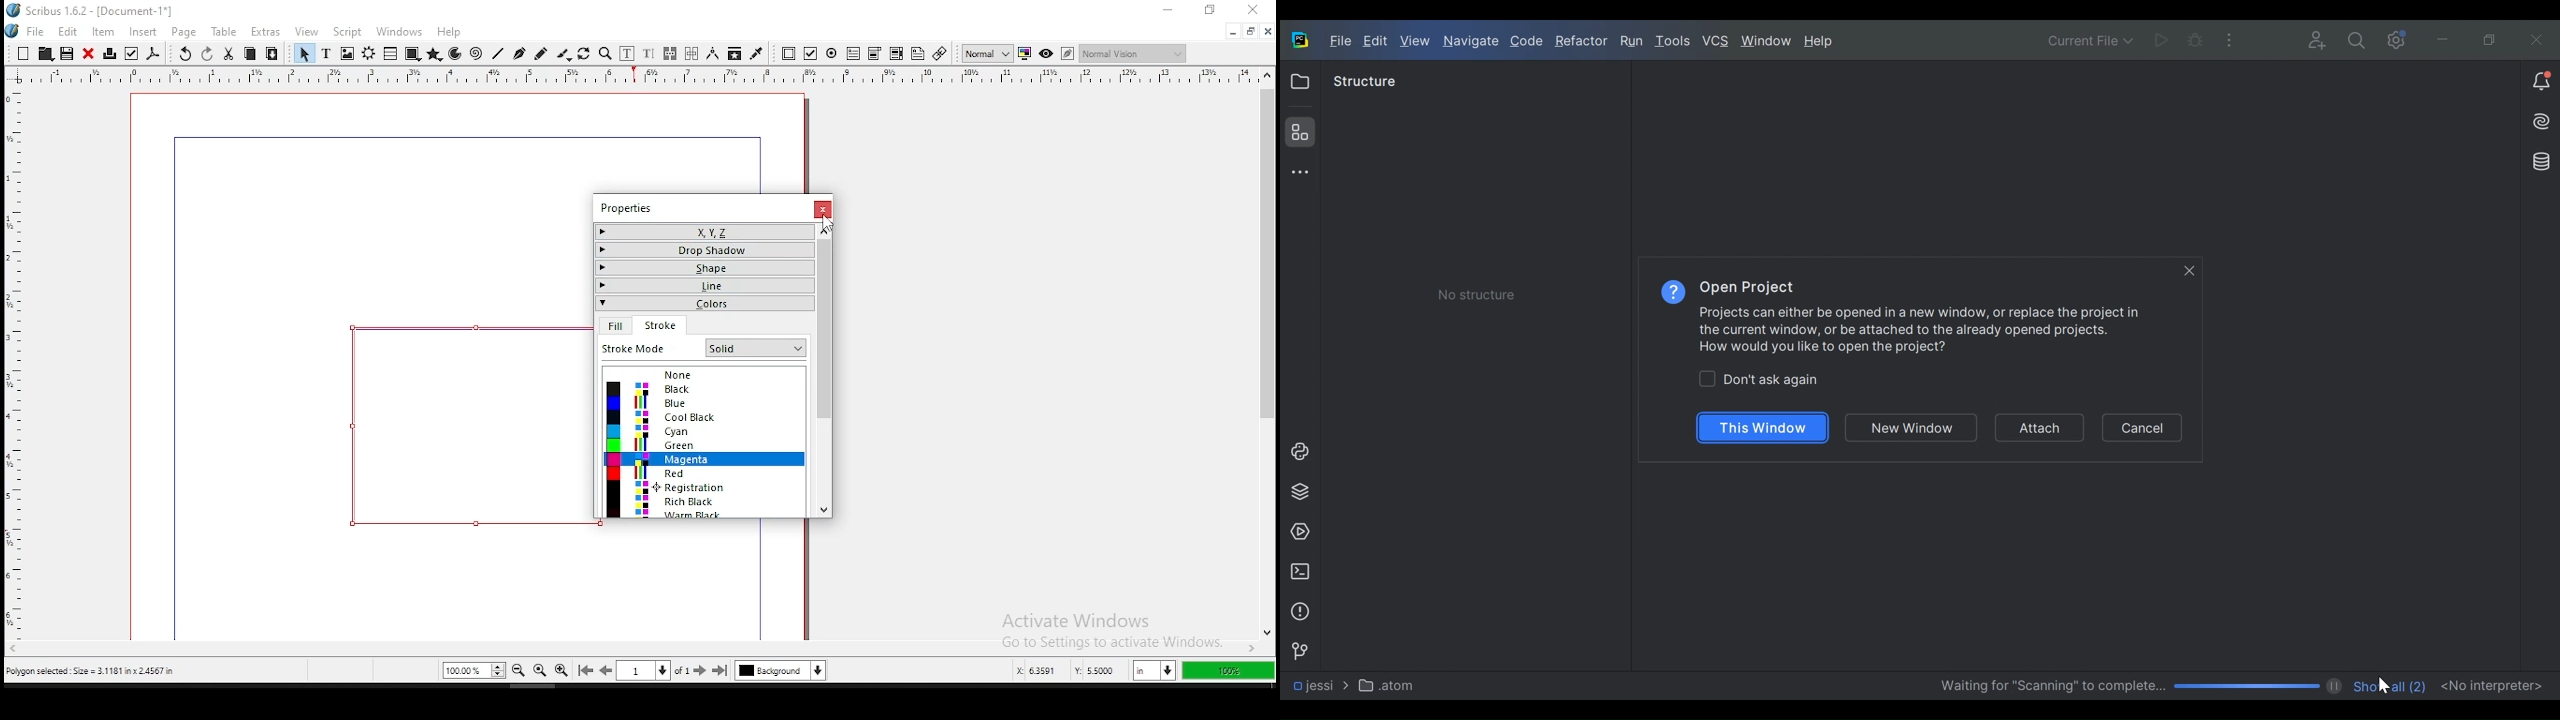 The width and height of the screenshot is (2576, 728). What do you see at coordinates (661, 326) in the screenshot?
I see `stroke` at bounding box center [661, 326].